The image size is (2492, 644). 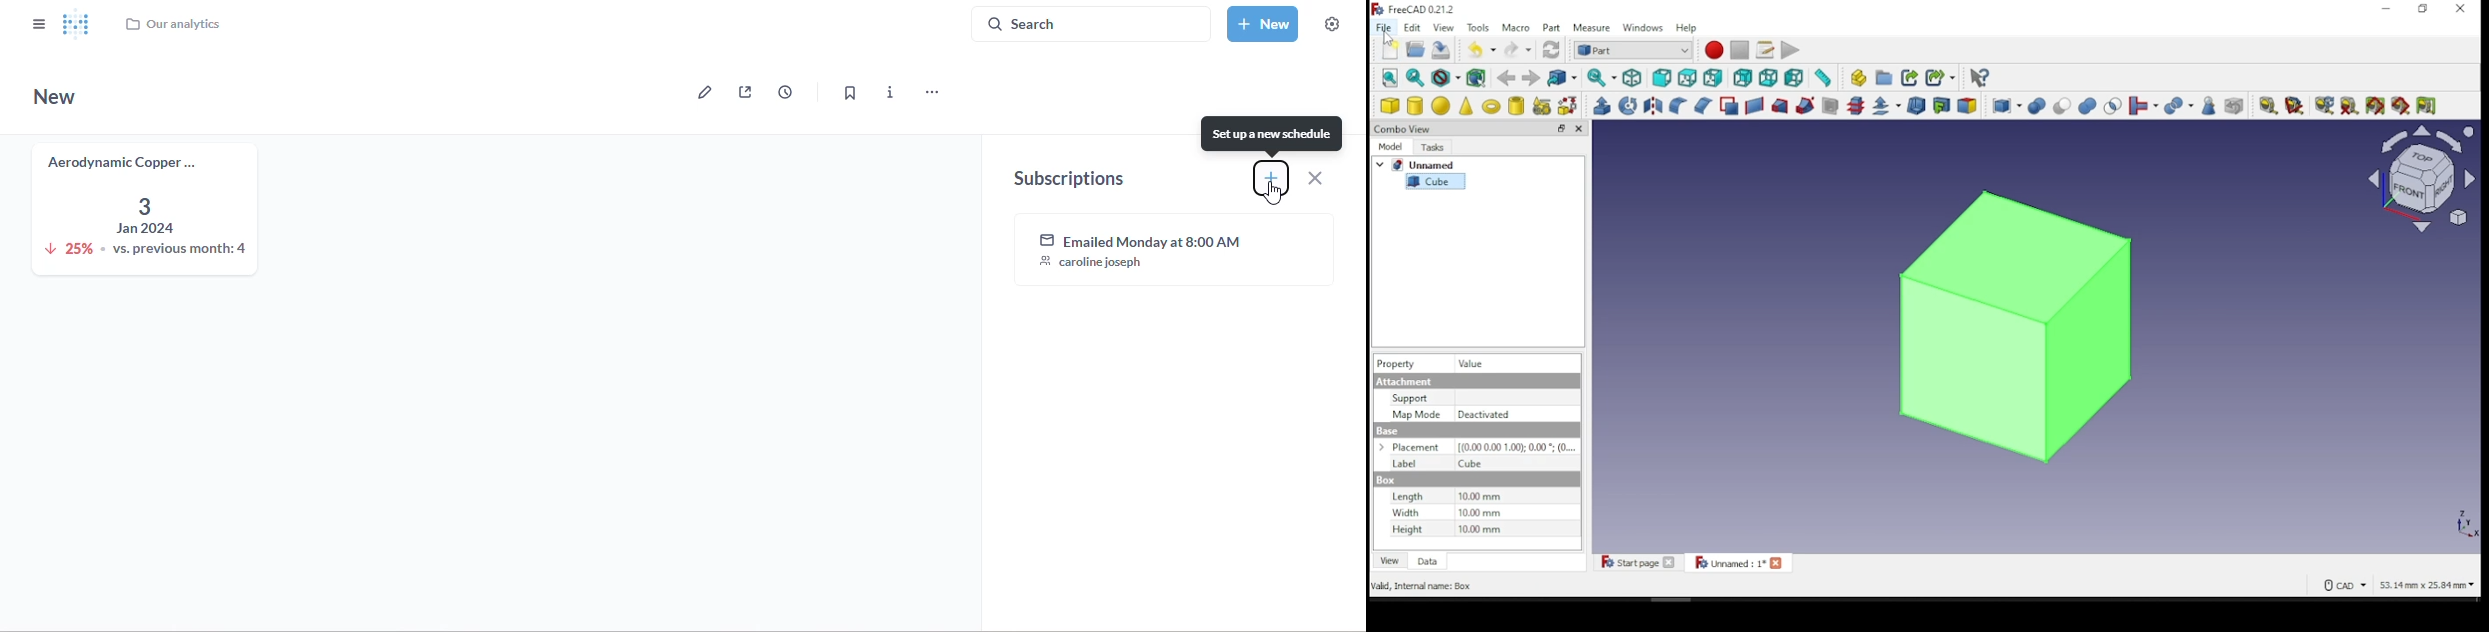 What do you see at coordinates (1856, 106) in the screenshot?
I see `cross sections` at bounding box center [1856, 106].